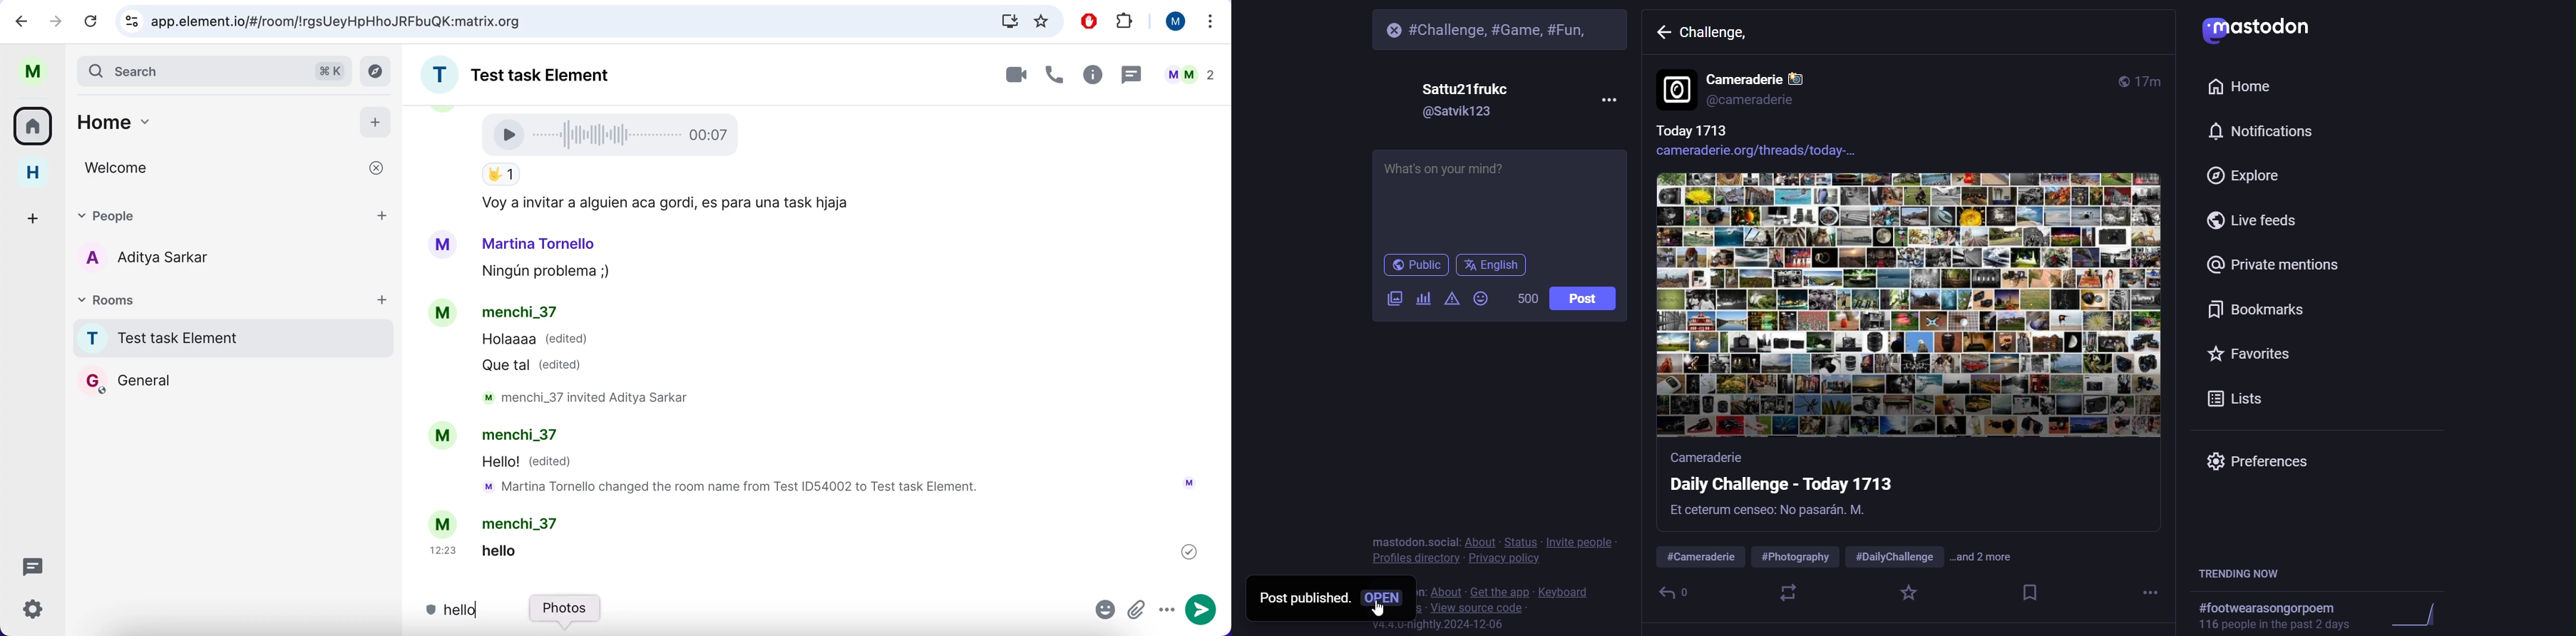 This screenshot has height=644, width=2576. What do you see at coordinates (1908, 594) in the screenshot?
I see `favorite` at bounding box center [1908, 594].